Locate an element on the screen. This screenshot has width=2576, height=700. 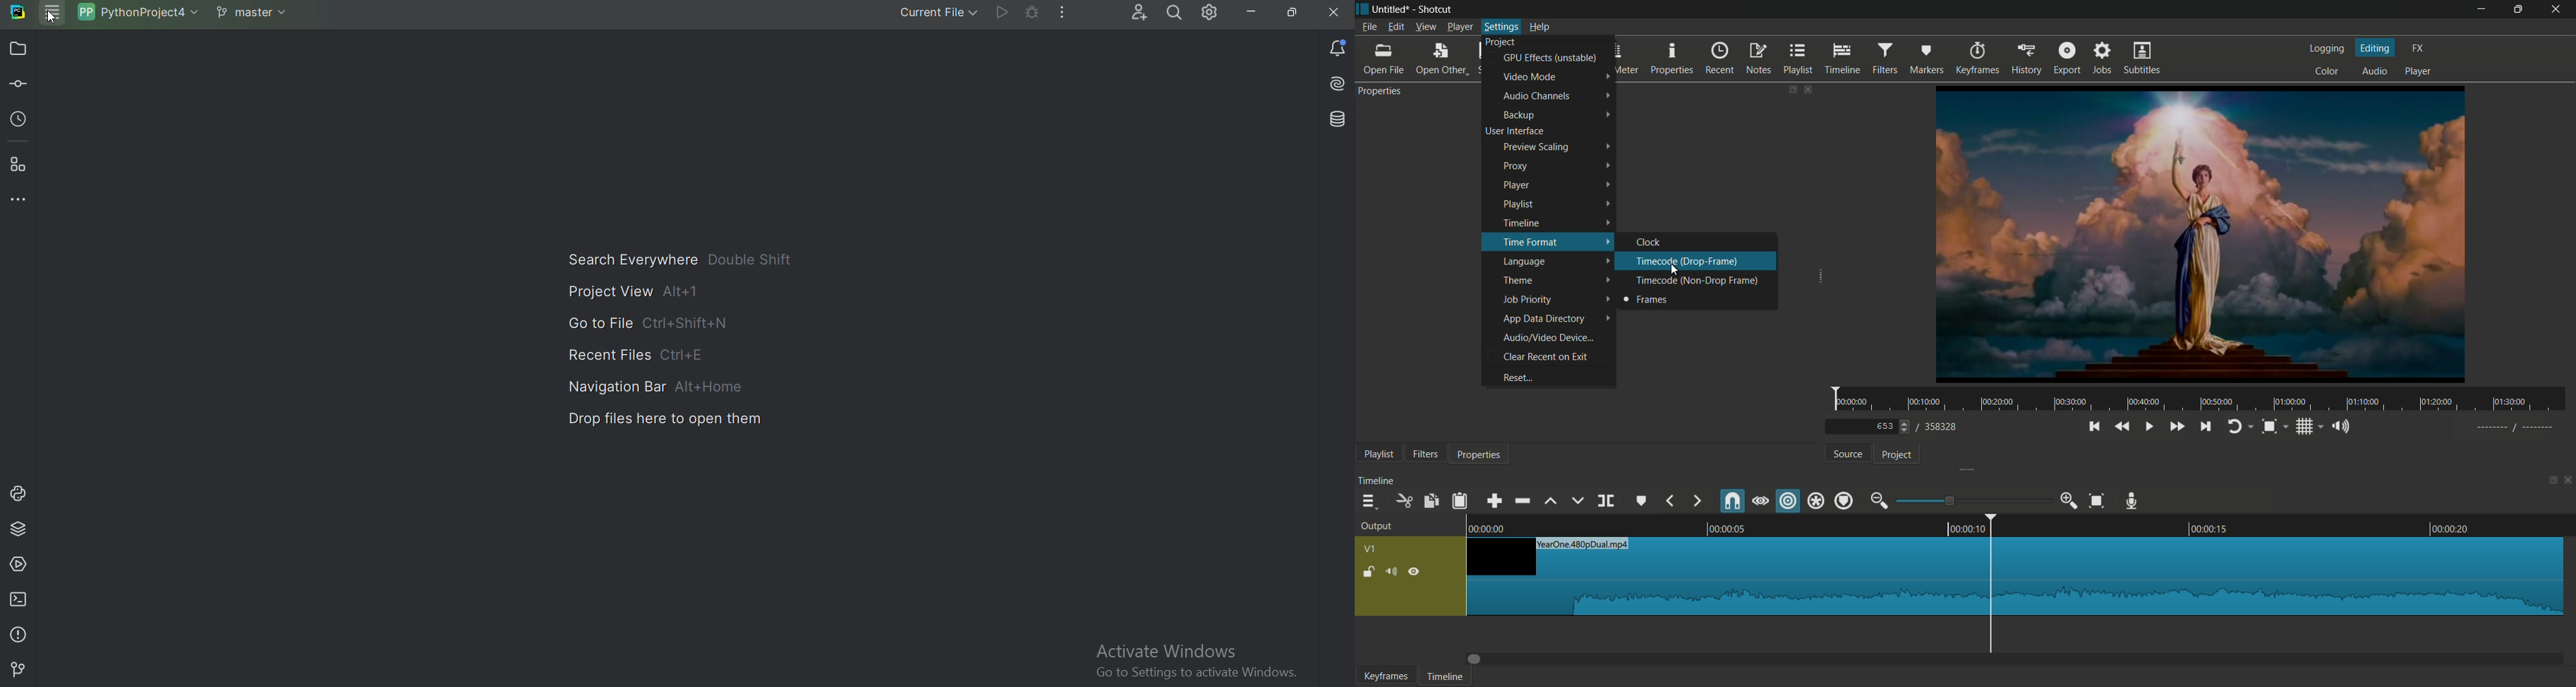
timecode(drop-frame) is located at coordinates (1689, 261).